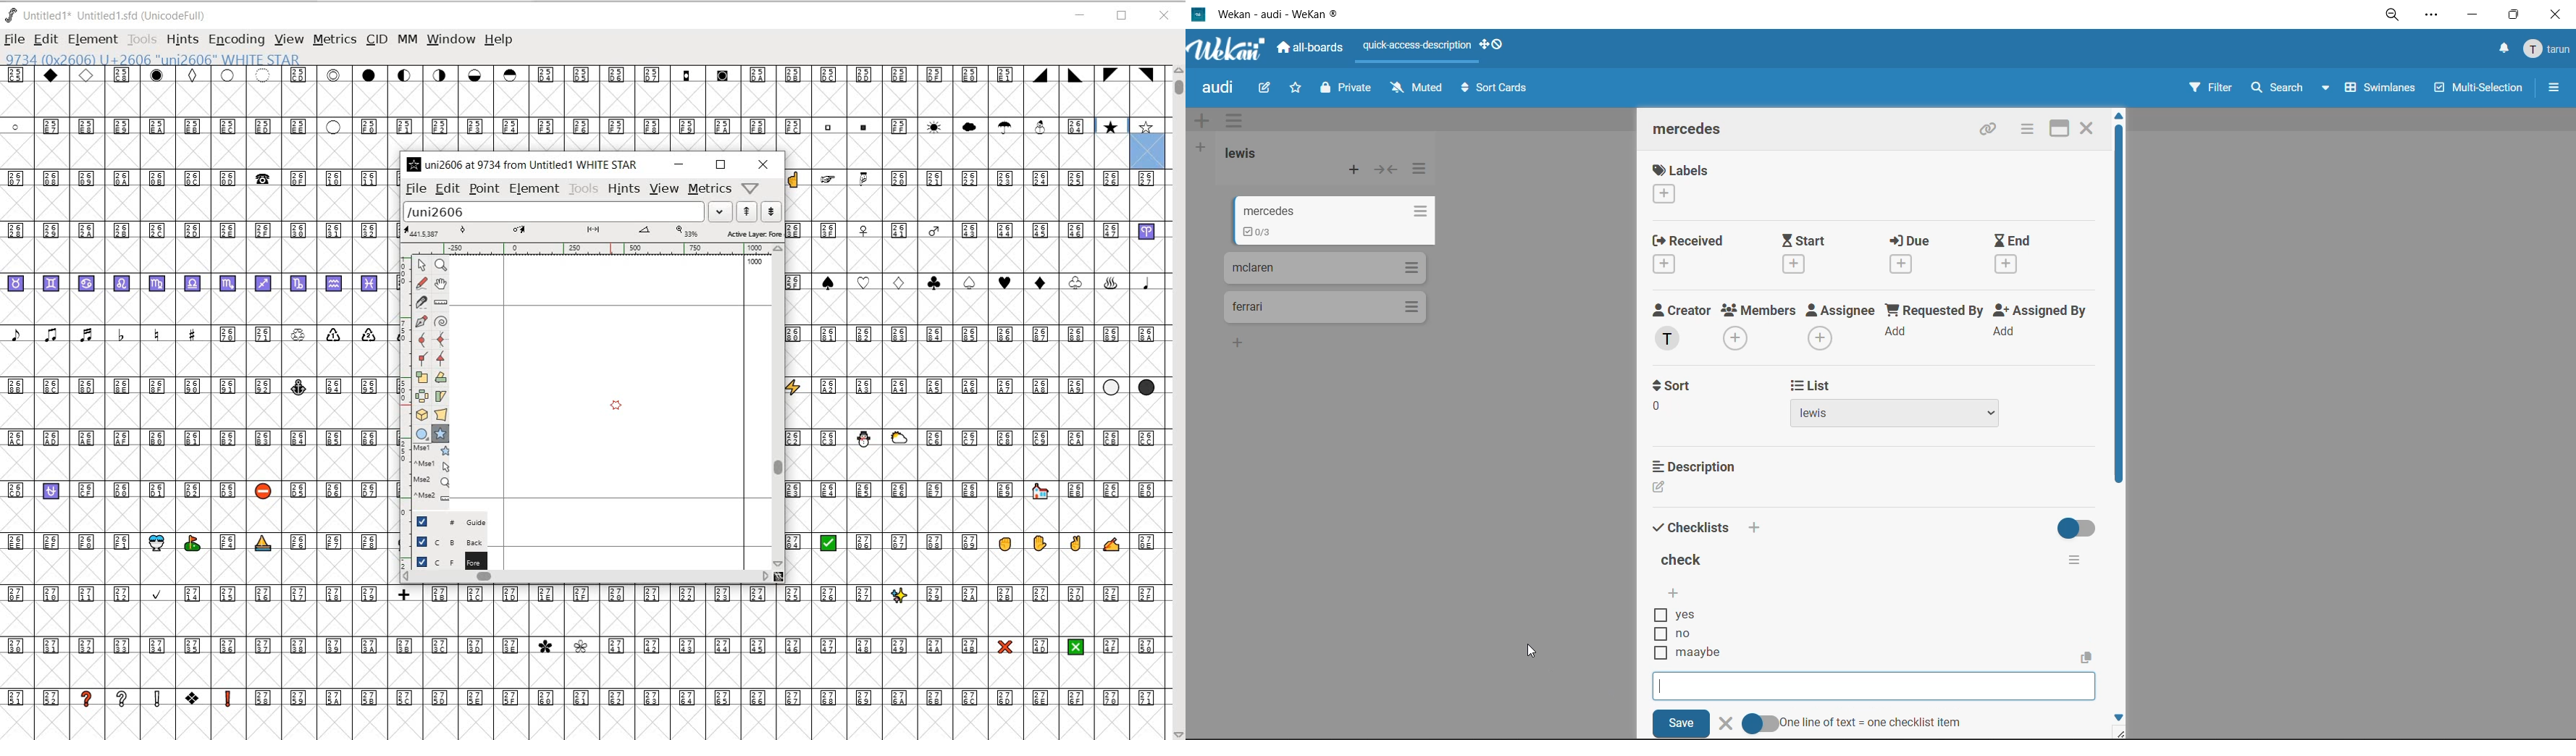 Image resolution: width=2576 pixels, height=756 pixels. What do you see at coordinates (750, 188) in the screenshot?
I see `help/window` at bounding box center [750, 188].